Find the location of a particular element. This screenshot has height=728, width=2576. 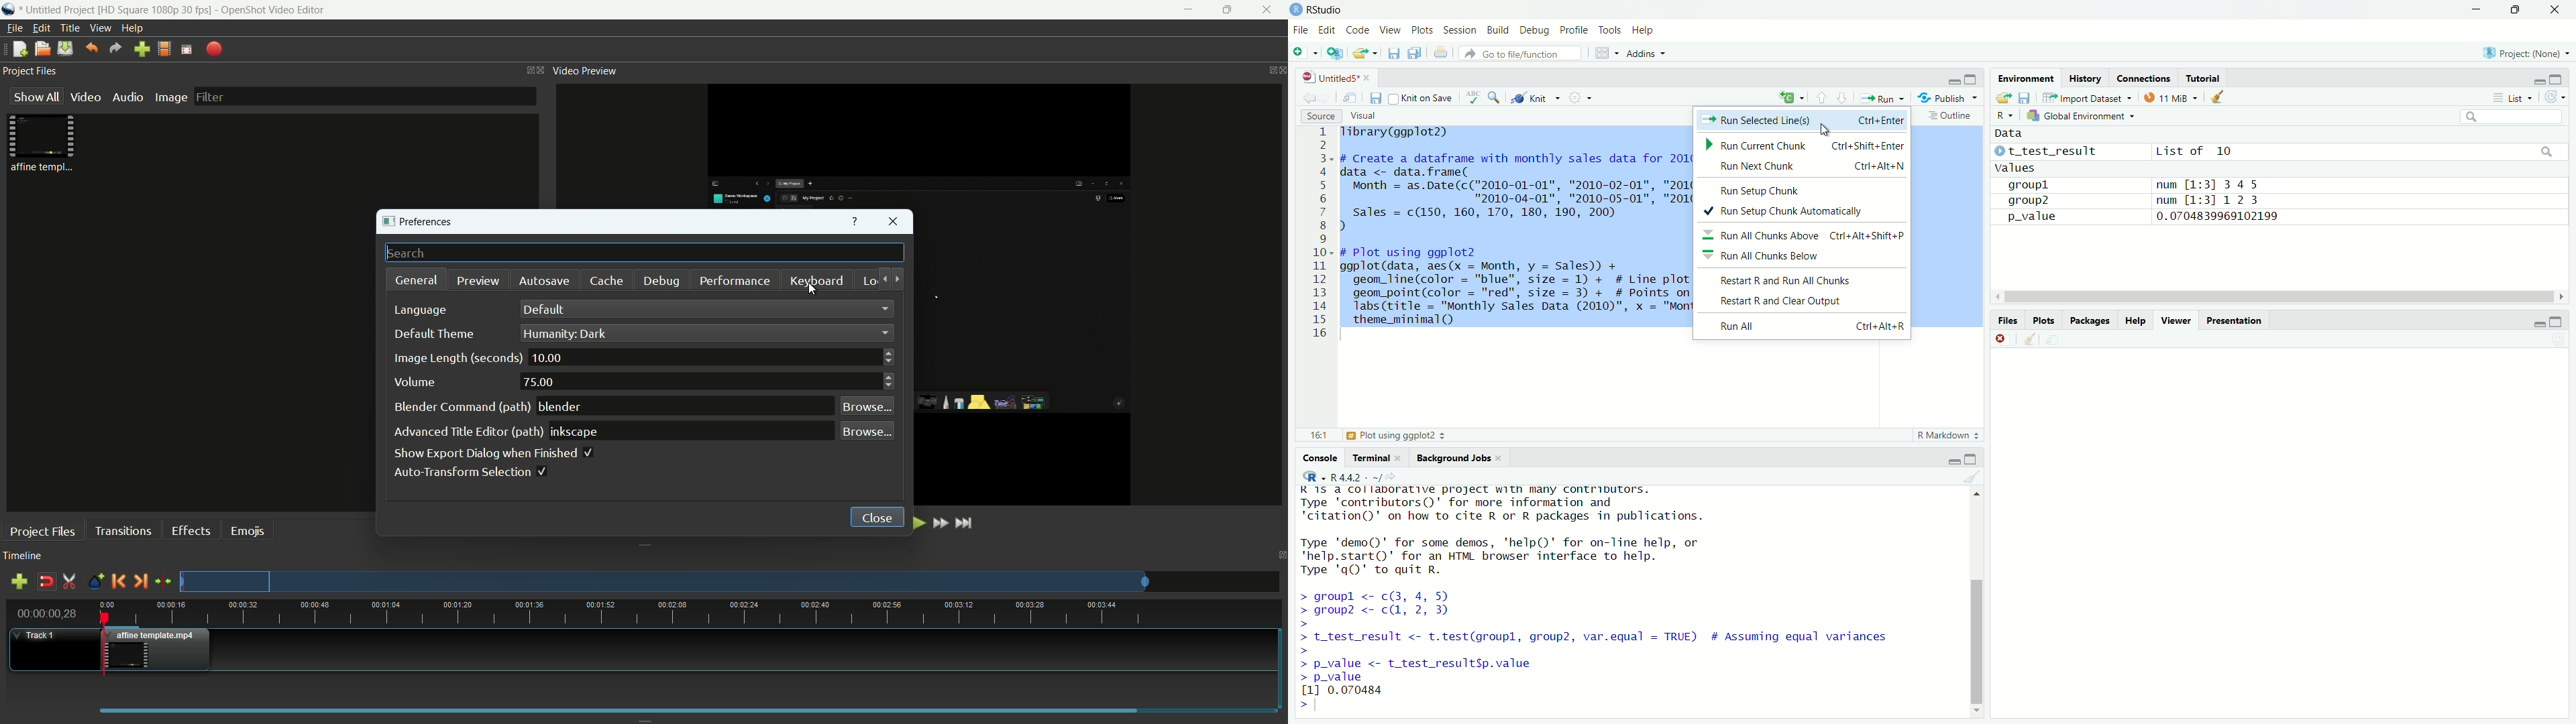

next marker is located at coordinates (140, 581).